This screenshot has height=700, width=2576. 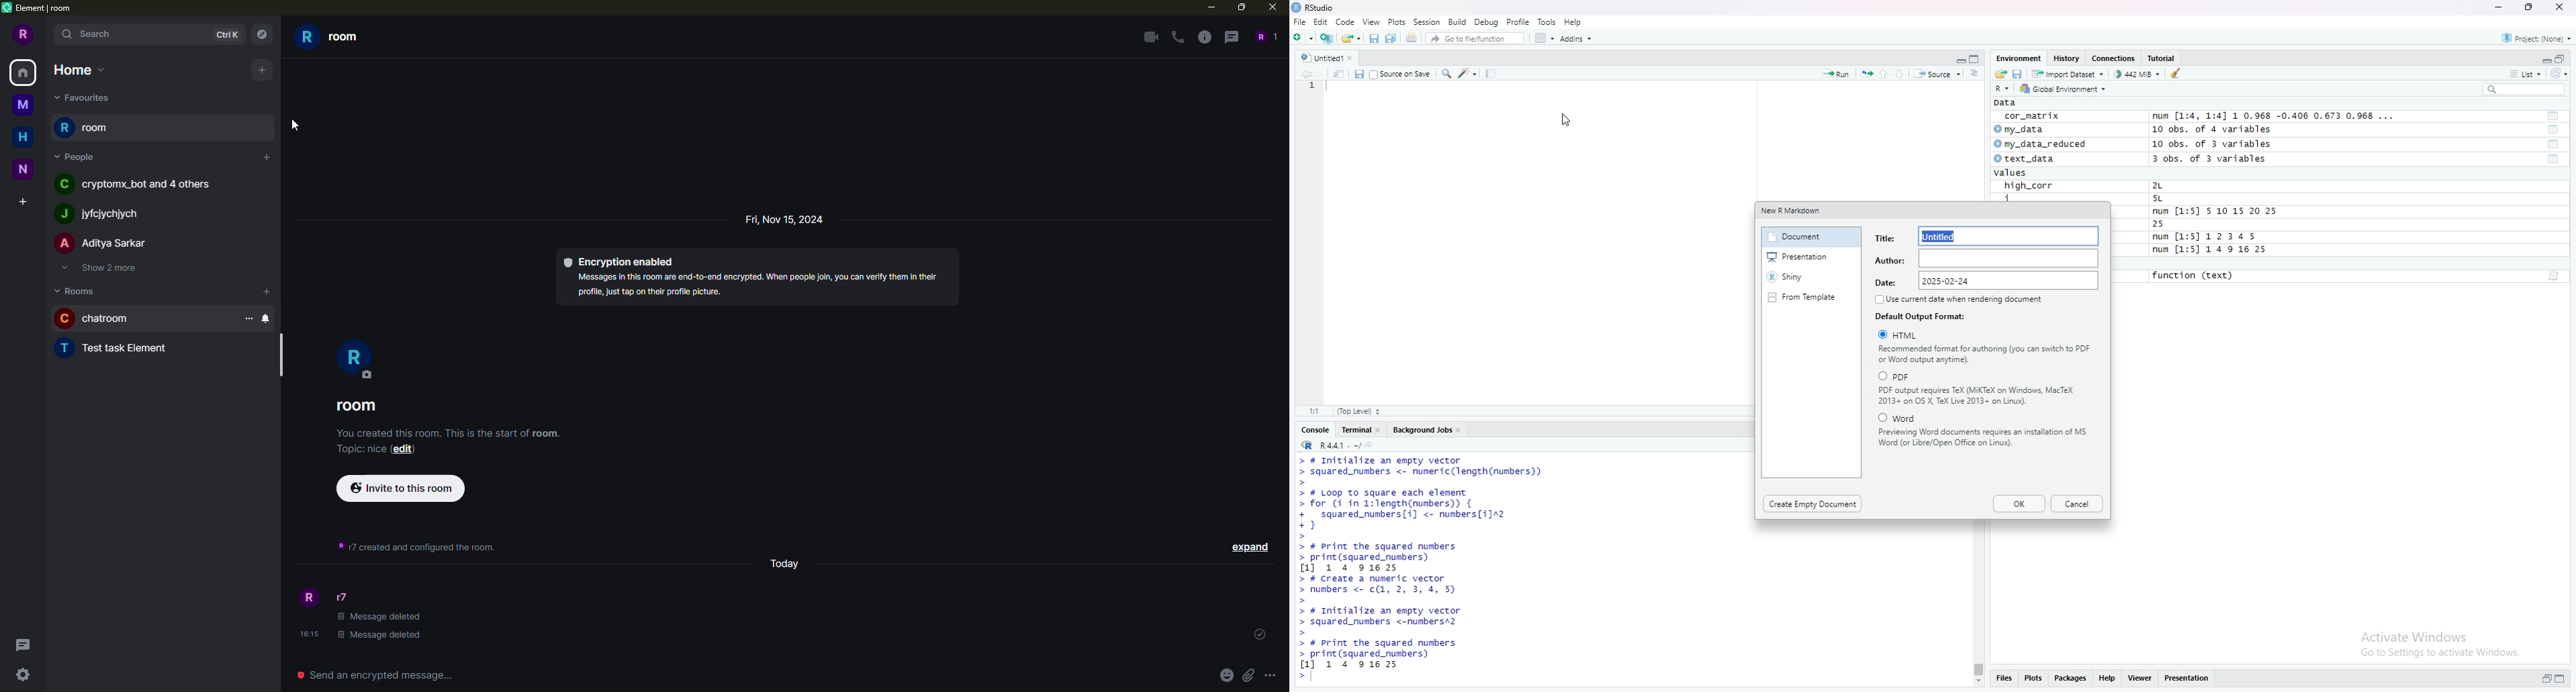 I want to click on Edit, so click(x=1320, y=21).